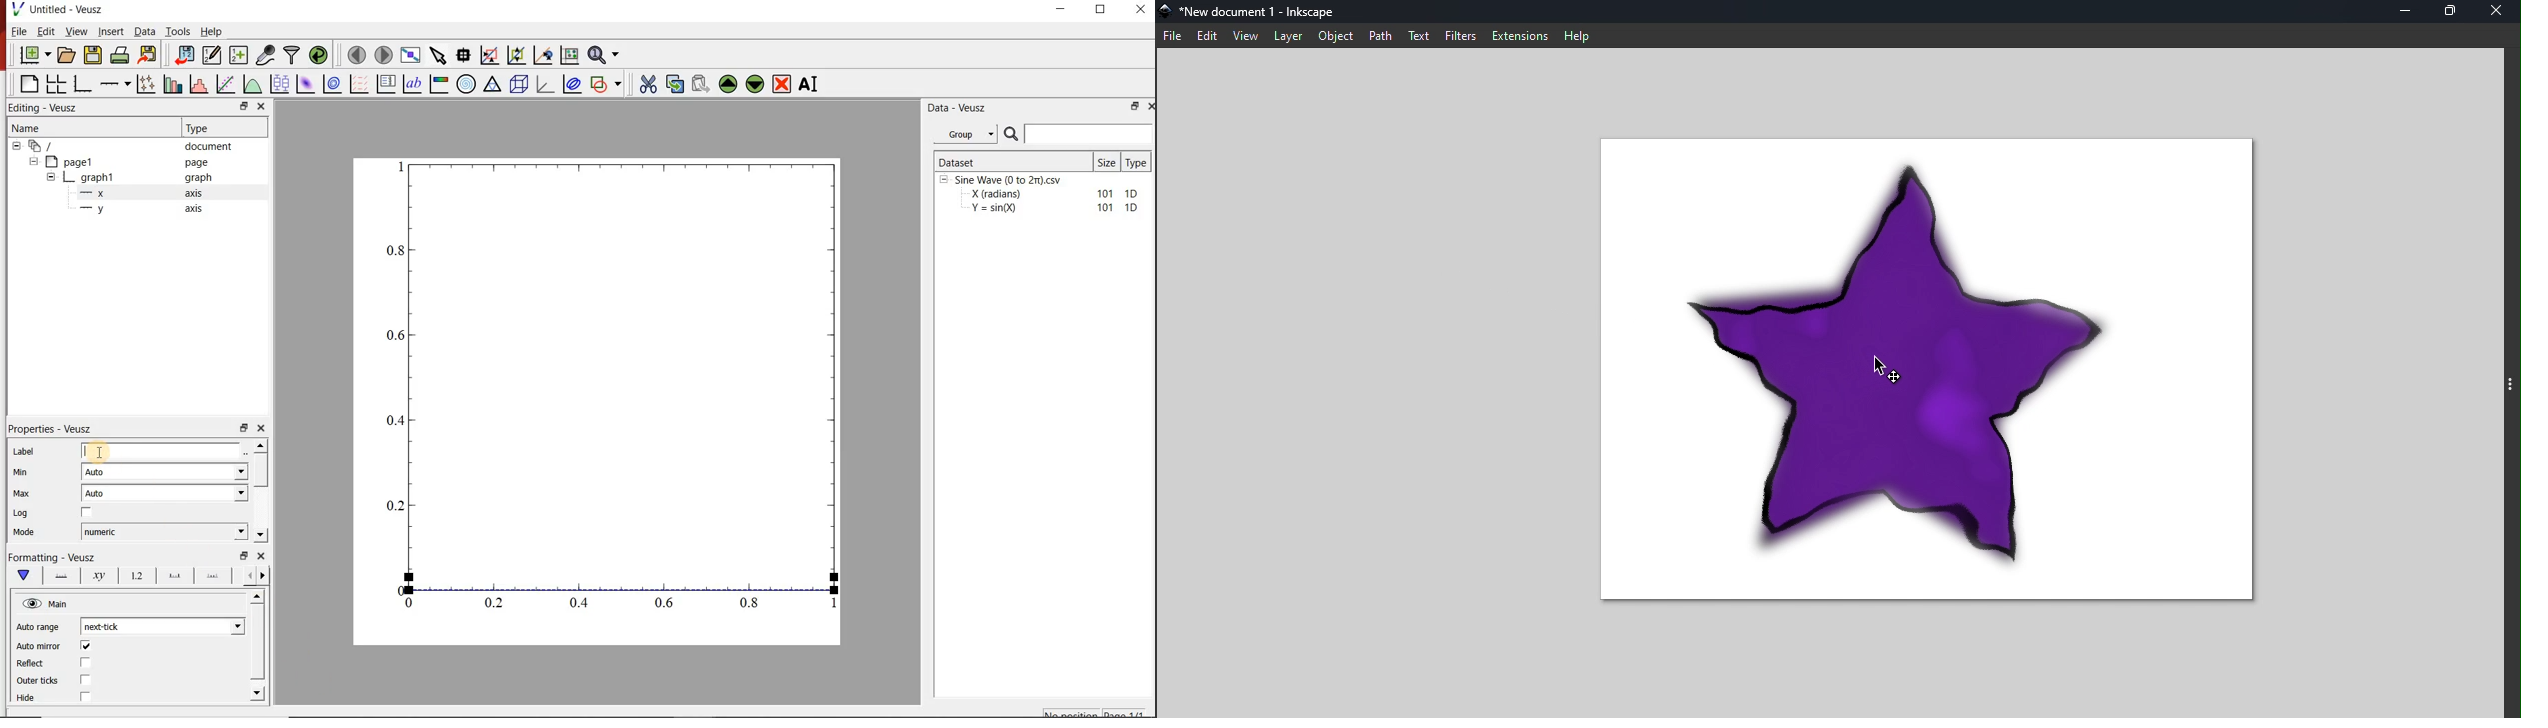 The width and height of the screenshot is (2548, 728). What do you see at coordinates (259, 693) in the screenshot?
I see `Down` at bounding box center [259, 693].